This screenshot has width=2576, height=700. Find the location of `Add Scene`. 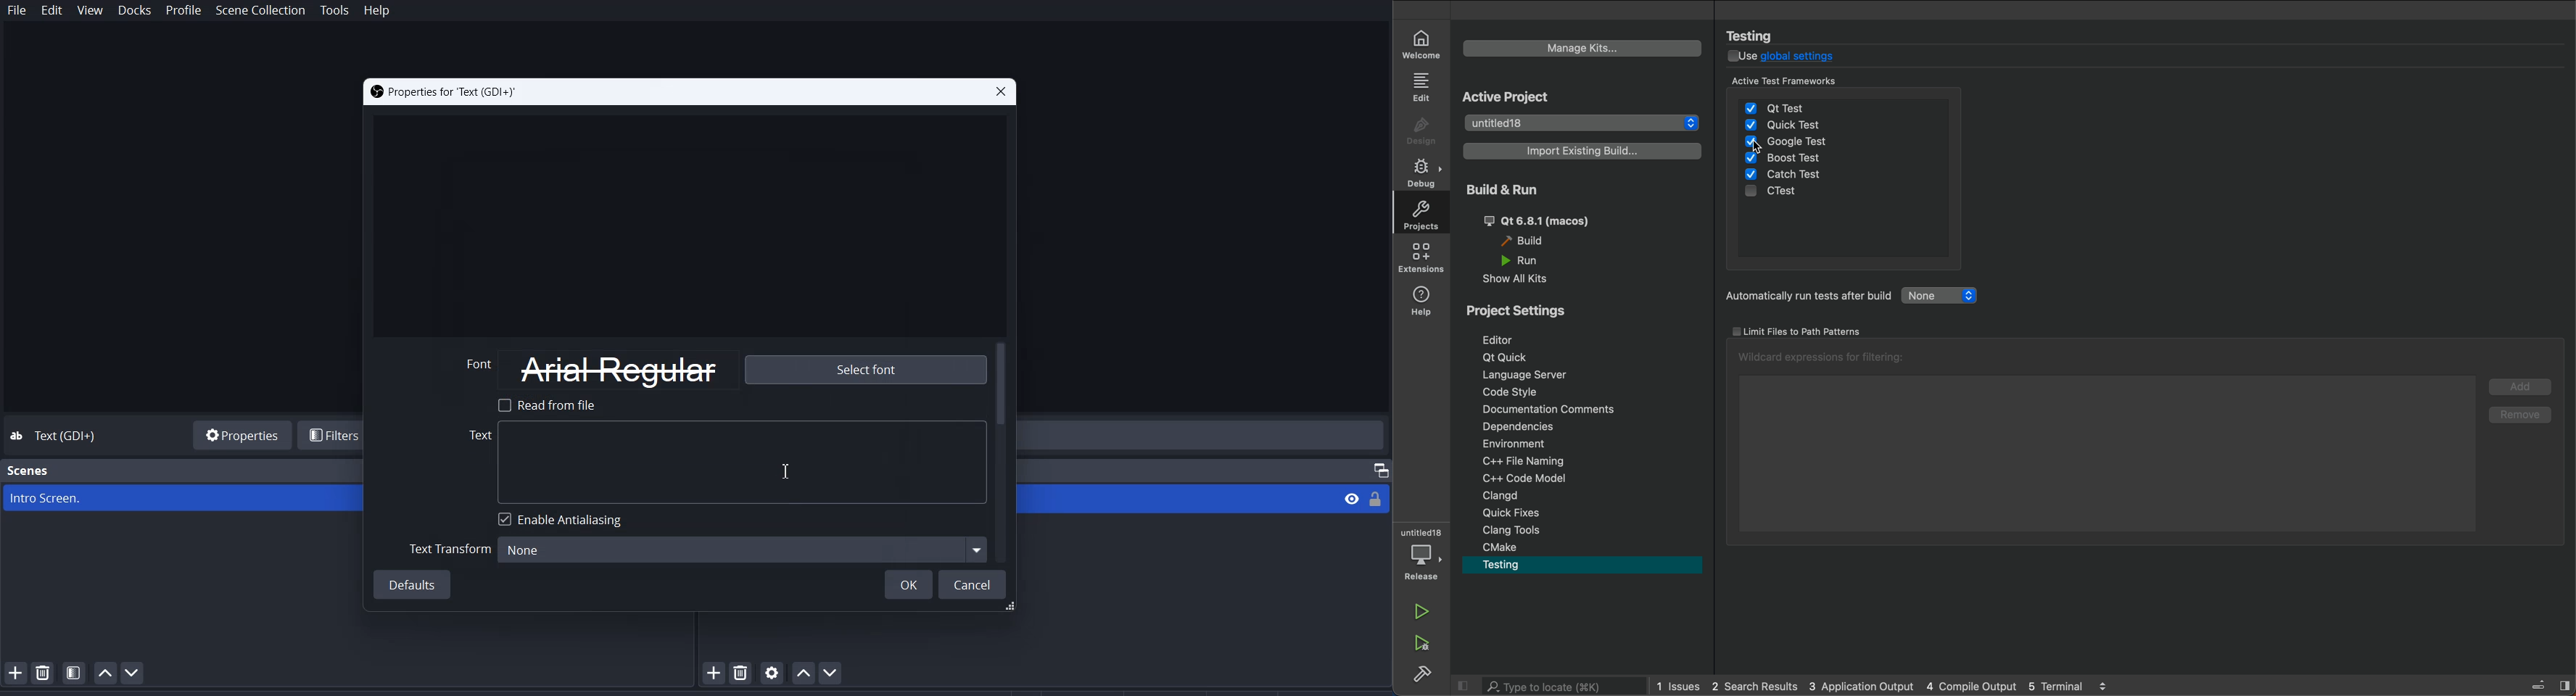

Add Scene is located at coordinates (13, 672).